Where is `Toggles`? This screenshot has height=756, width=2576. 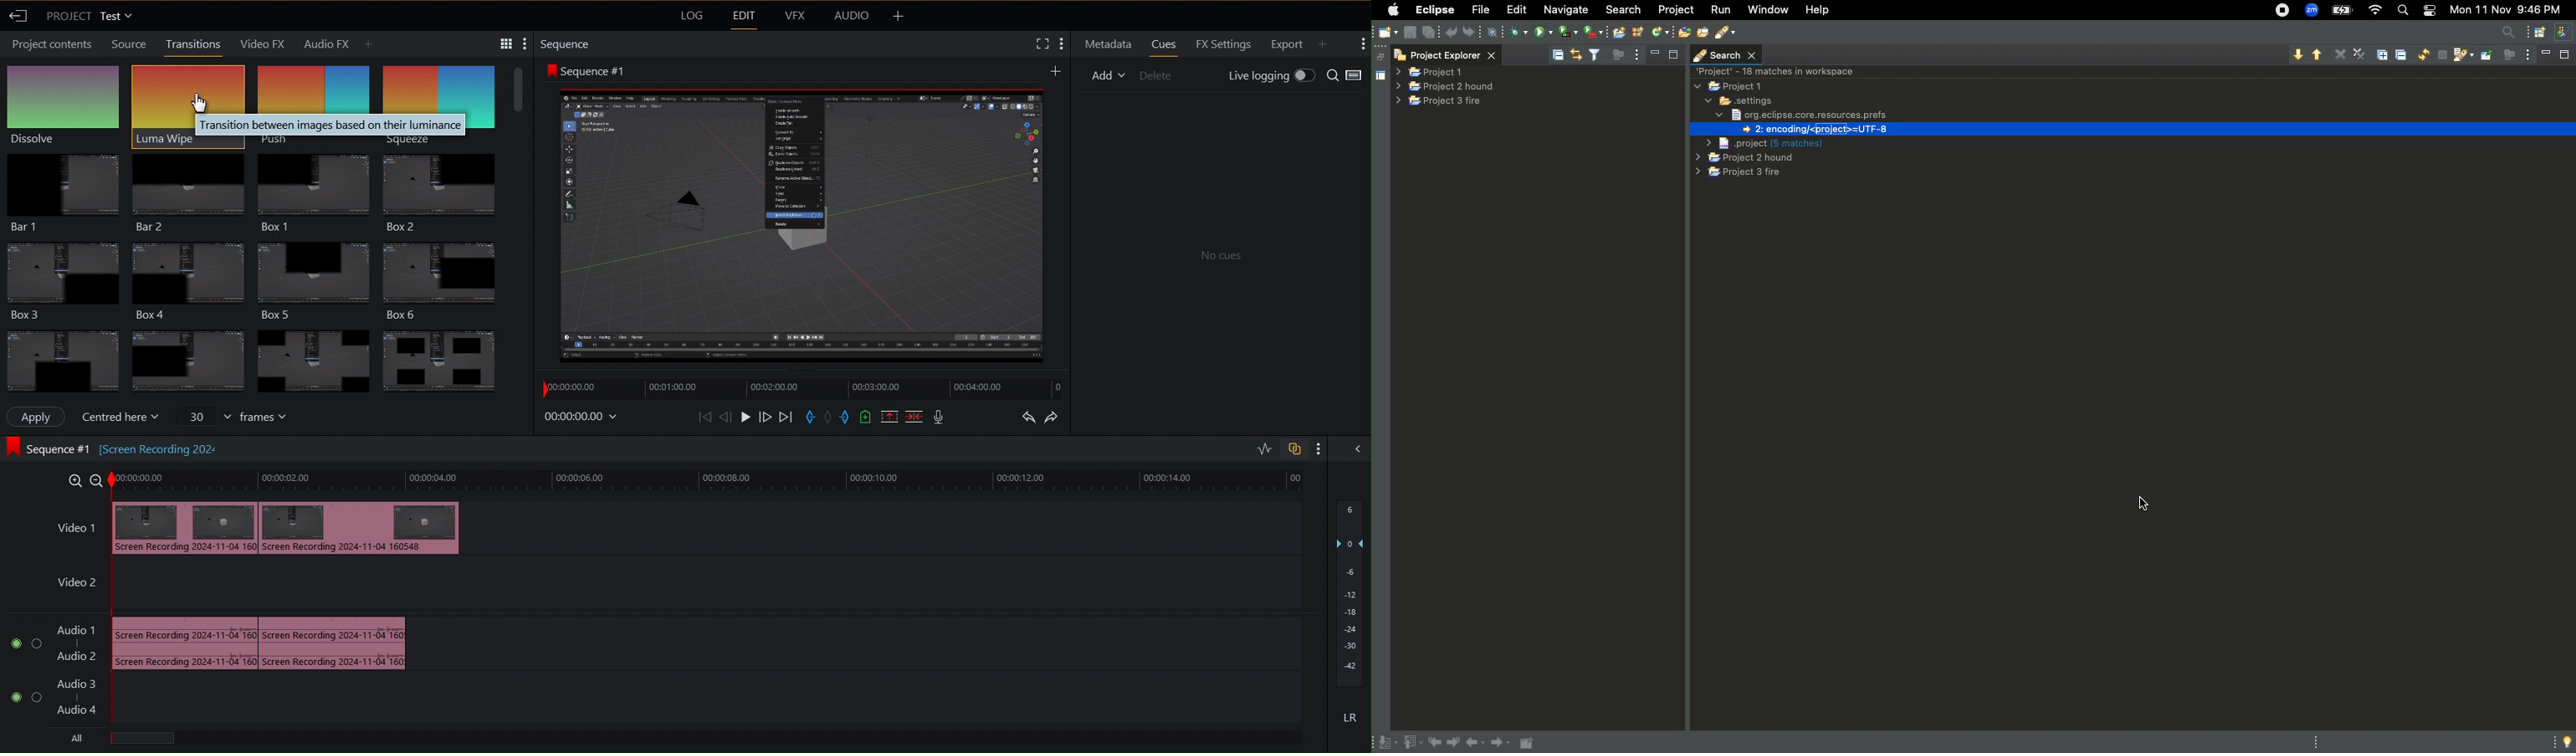 Toggles is located at coordinates (1277, 449).